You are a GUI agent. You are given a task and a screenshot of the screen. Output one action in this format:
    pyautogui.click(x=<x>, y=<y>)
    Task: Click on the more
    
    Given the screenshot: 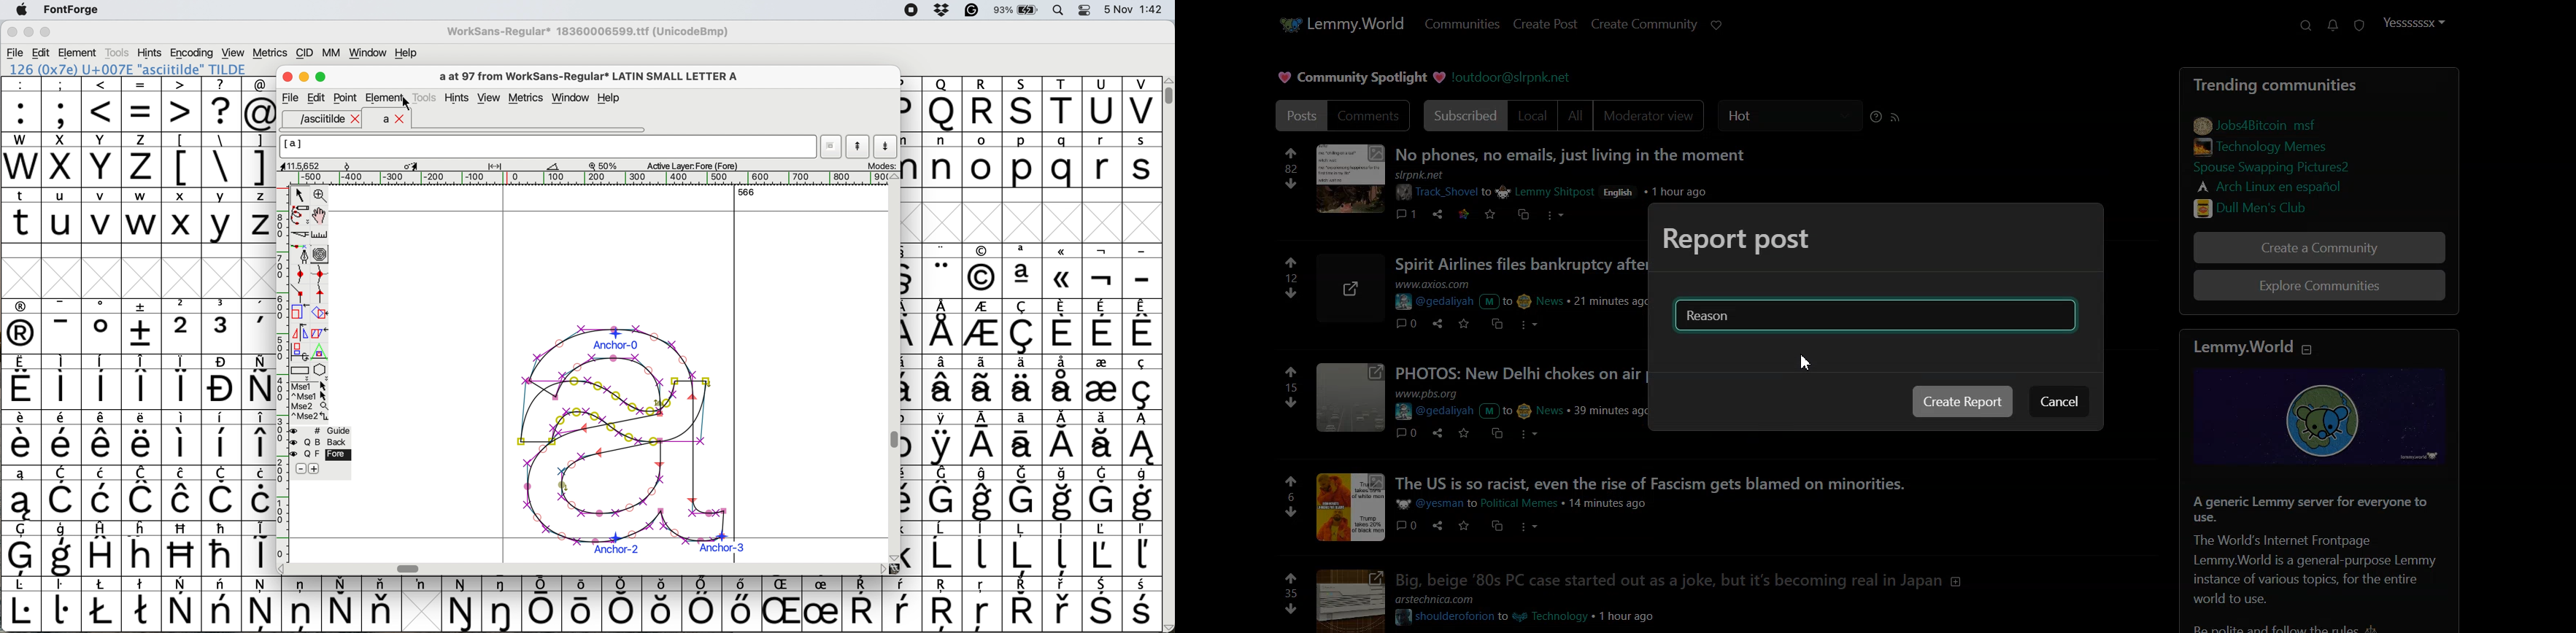 What is the action you would take?
    pyautogui.click(x=1531, y=527)
    